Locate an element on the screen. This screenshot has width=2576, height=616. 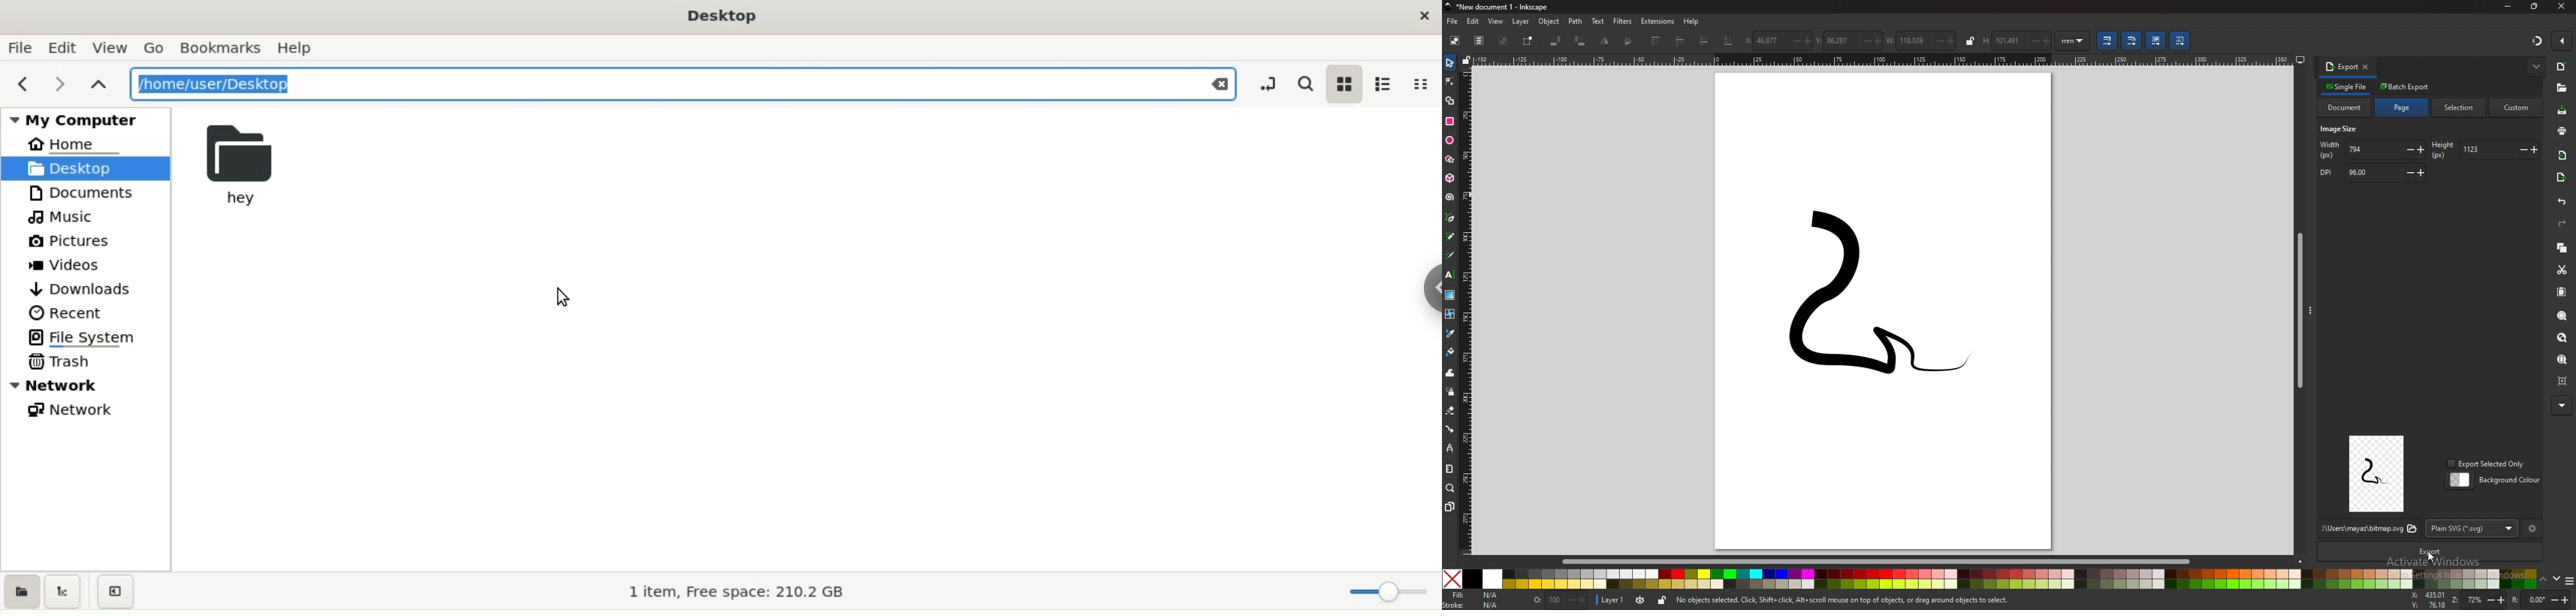
downloads is located at coordinates (84, 290).